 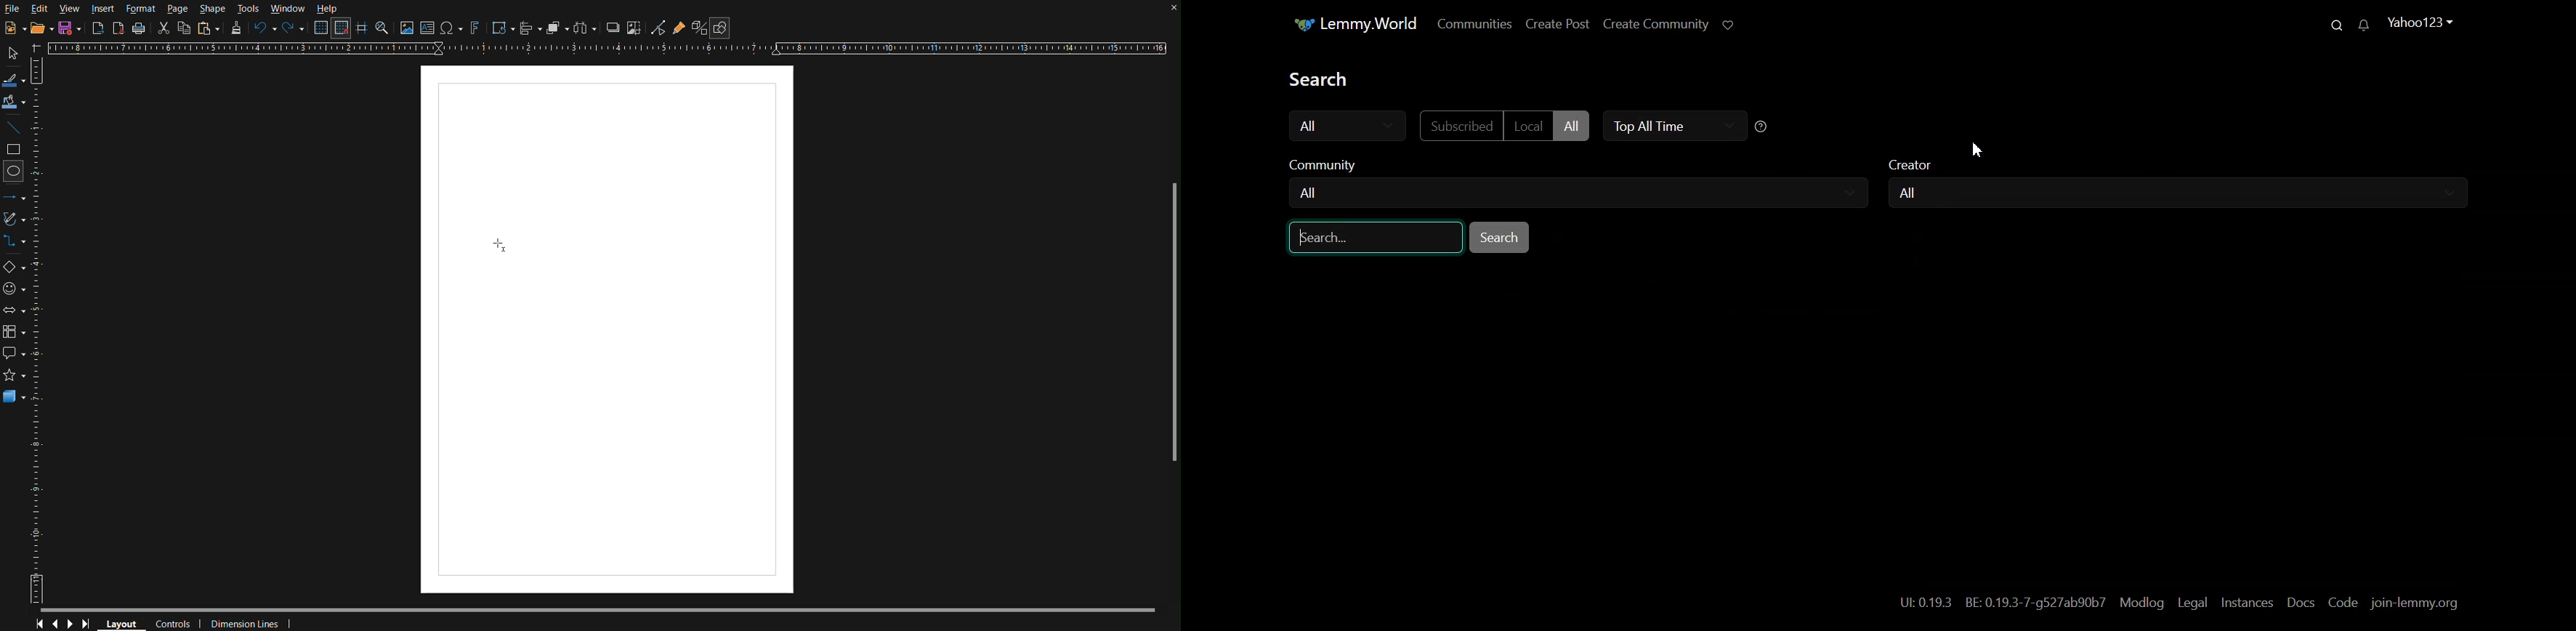 I want to click on File, so click(x=14, y=10).